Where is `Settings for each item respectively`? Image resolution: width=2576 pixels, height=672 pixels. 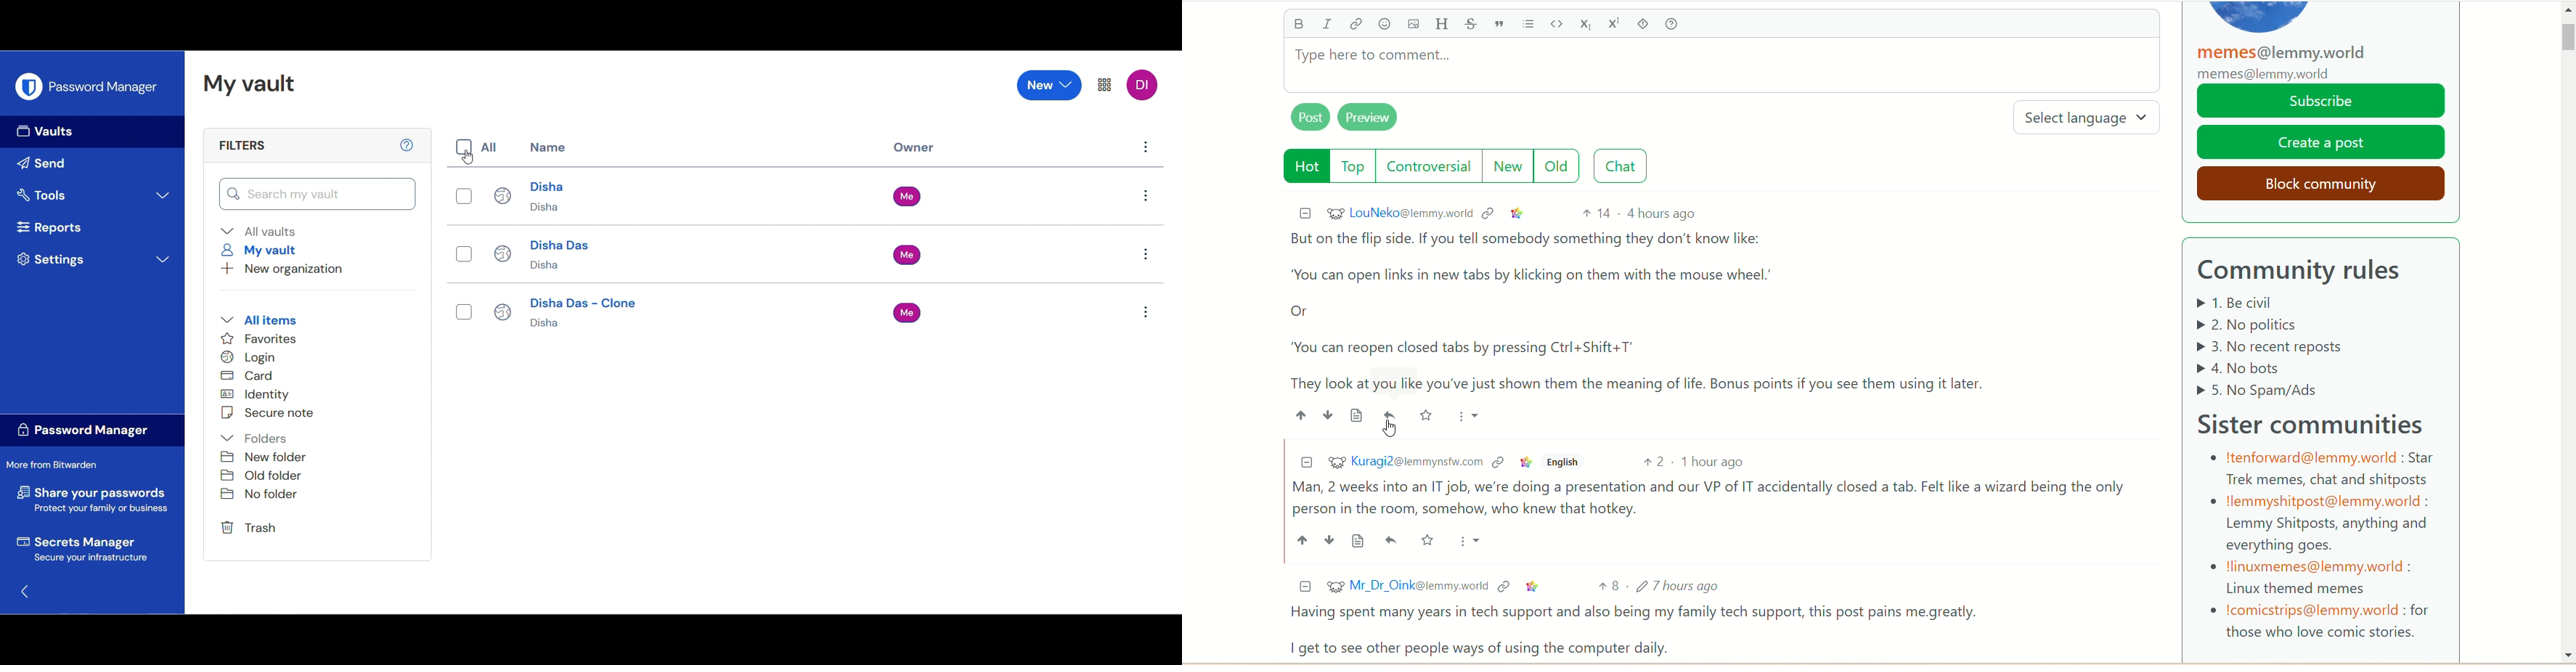
Settings for each item respectively is located at coordinates (1145, 314).